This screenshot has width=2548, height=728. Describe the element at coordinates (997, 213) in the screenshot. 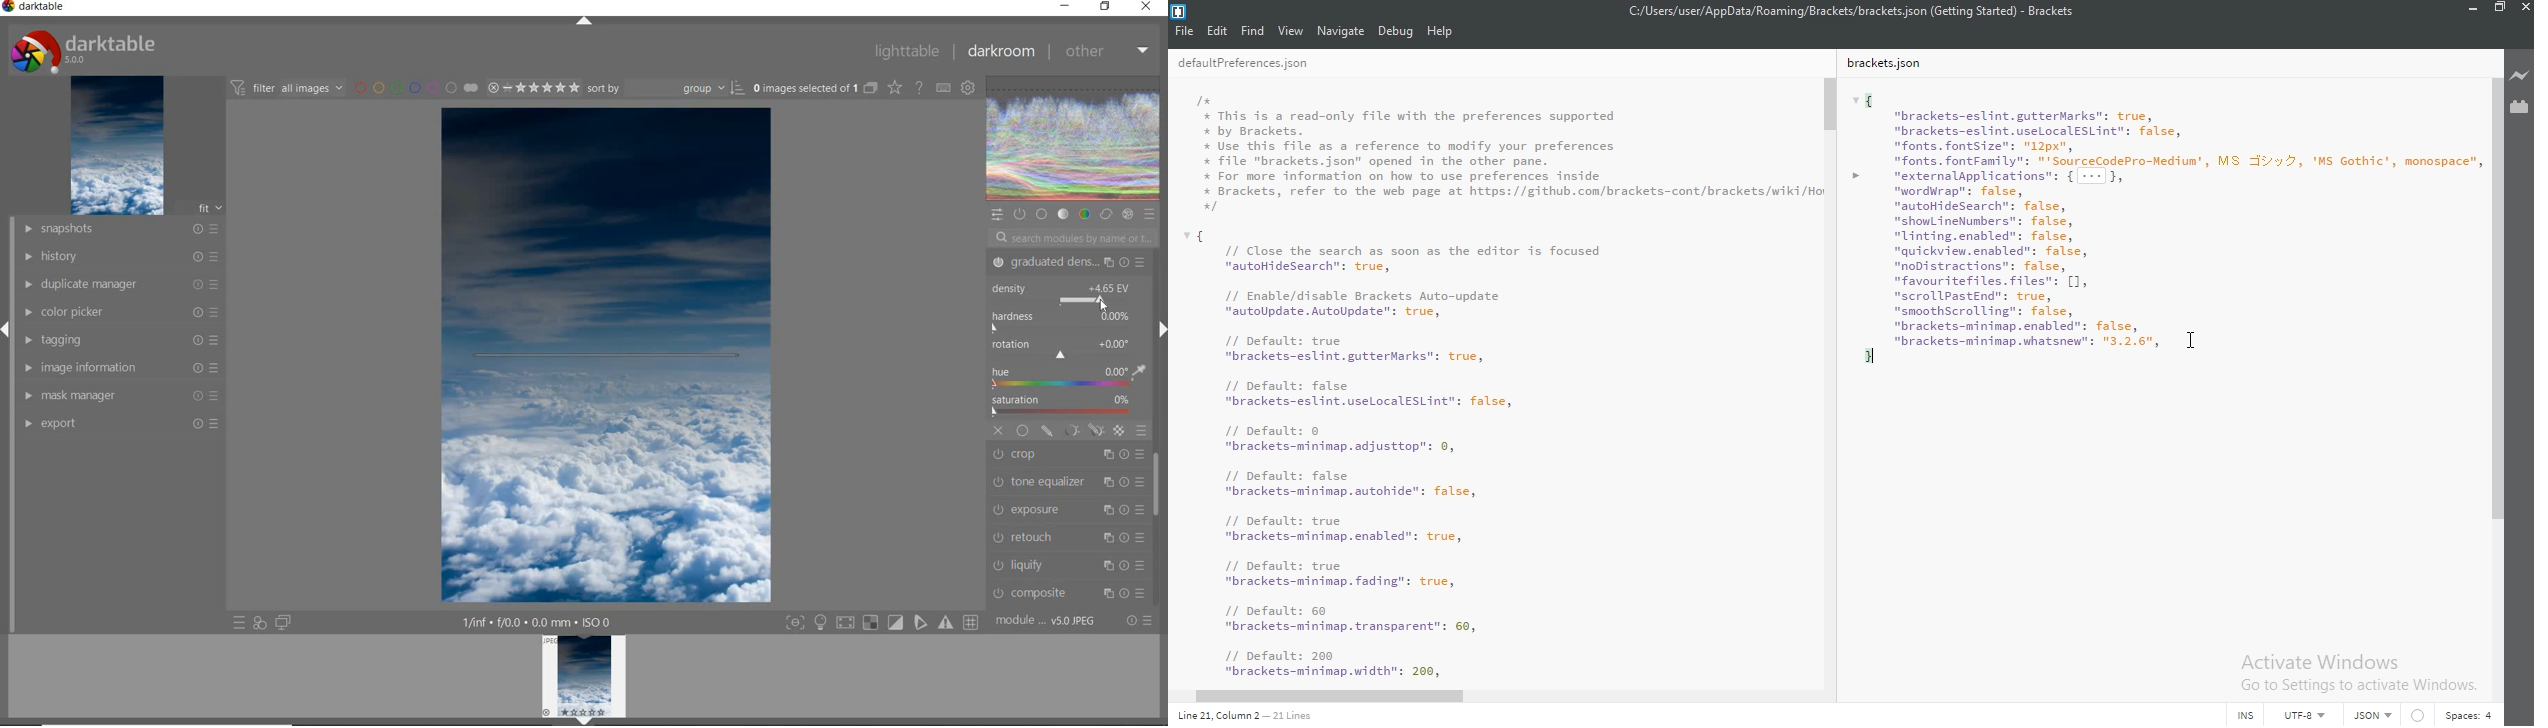

I see `QUICK ACCESS PANEL` at that location.